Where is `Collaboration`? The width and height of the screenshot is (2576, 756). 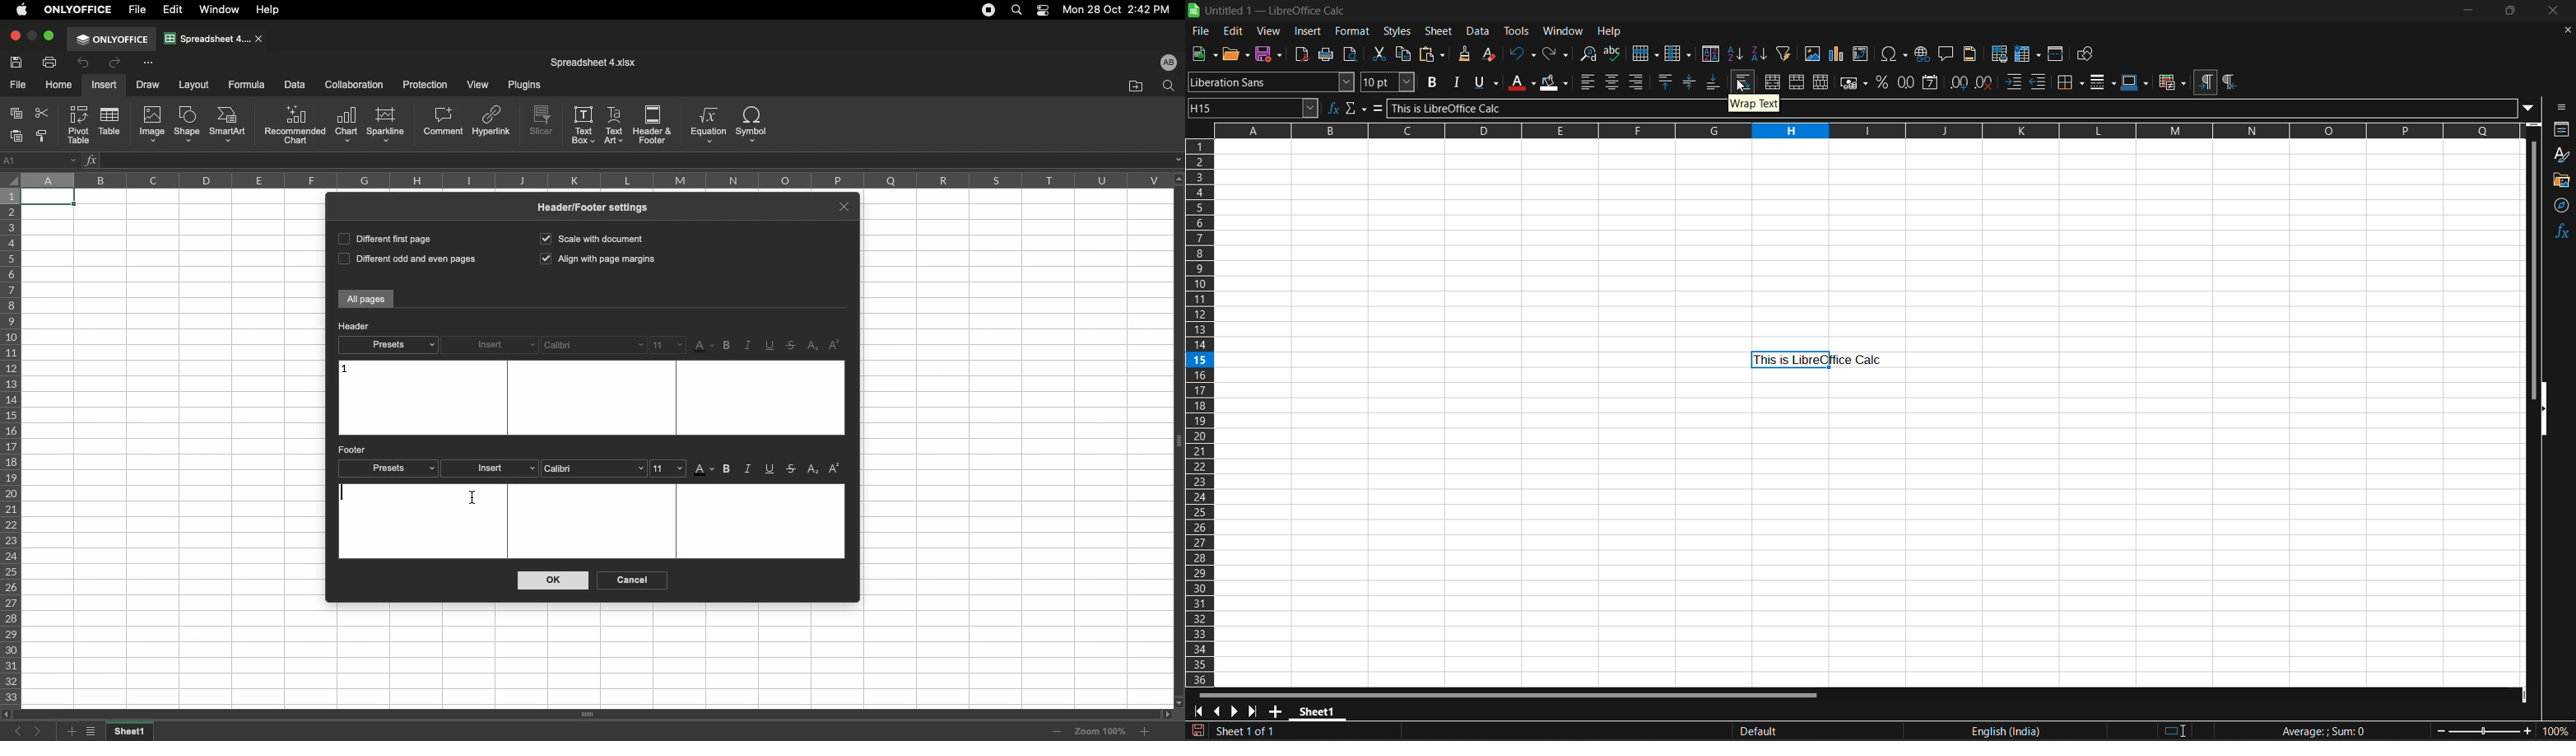 Collaboration is located at coordinates (355, 86).